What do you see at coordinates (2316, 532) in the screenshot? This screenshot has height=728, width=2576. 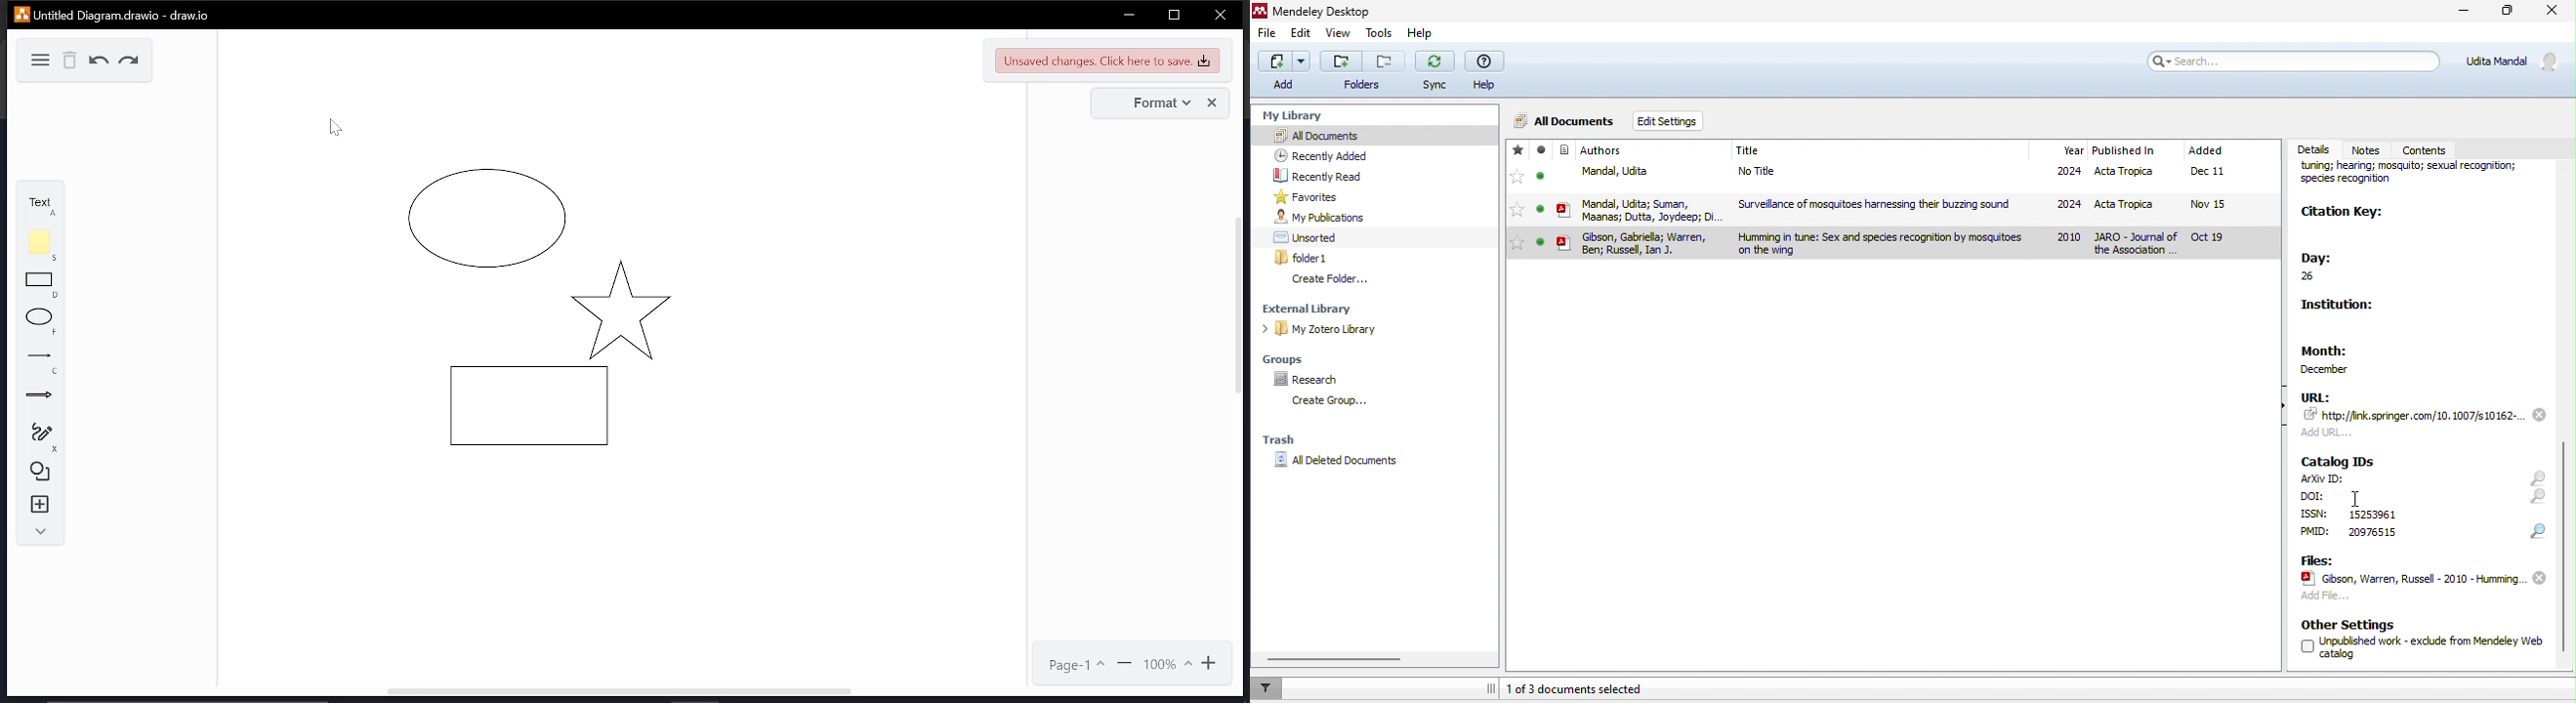 I see `text` at bounding box center [2316, 532].